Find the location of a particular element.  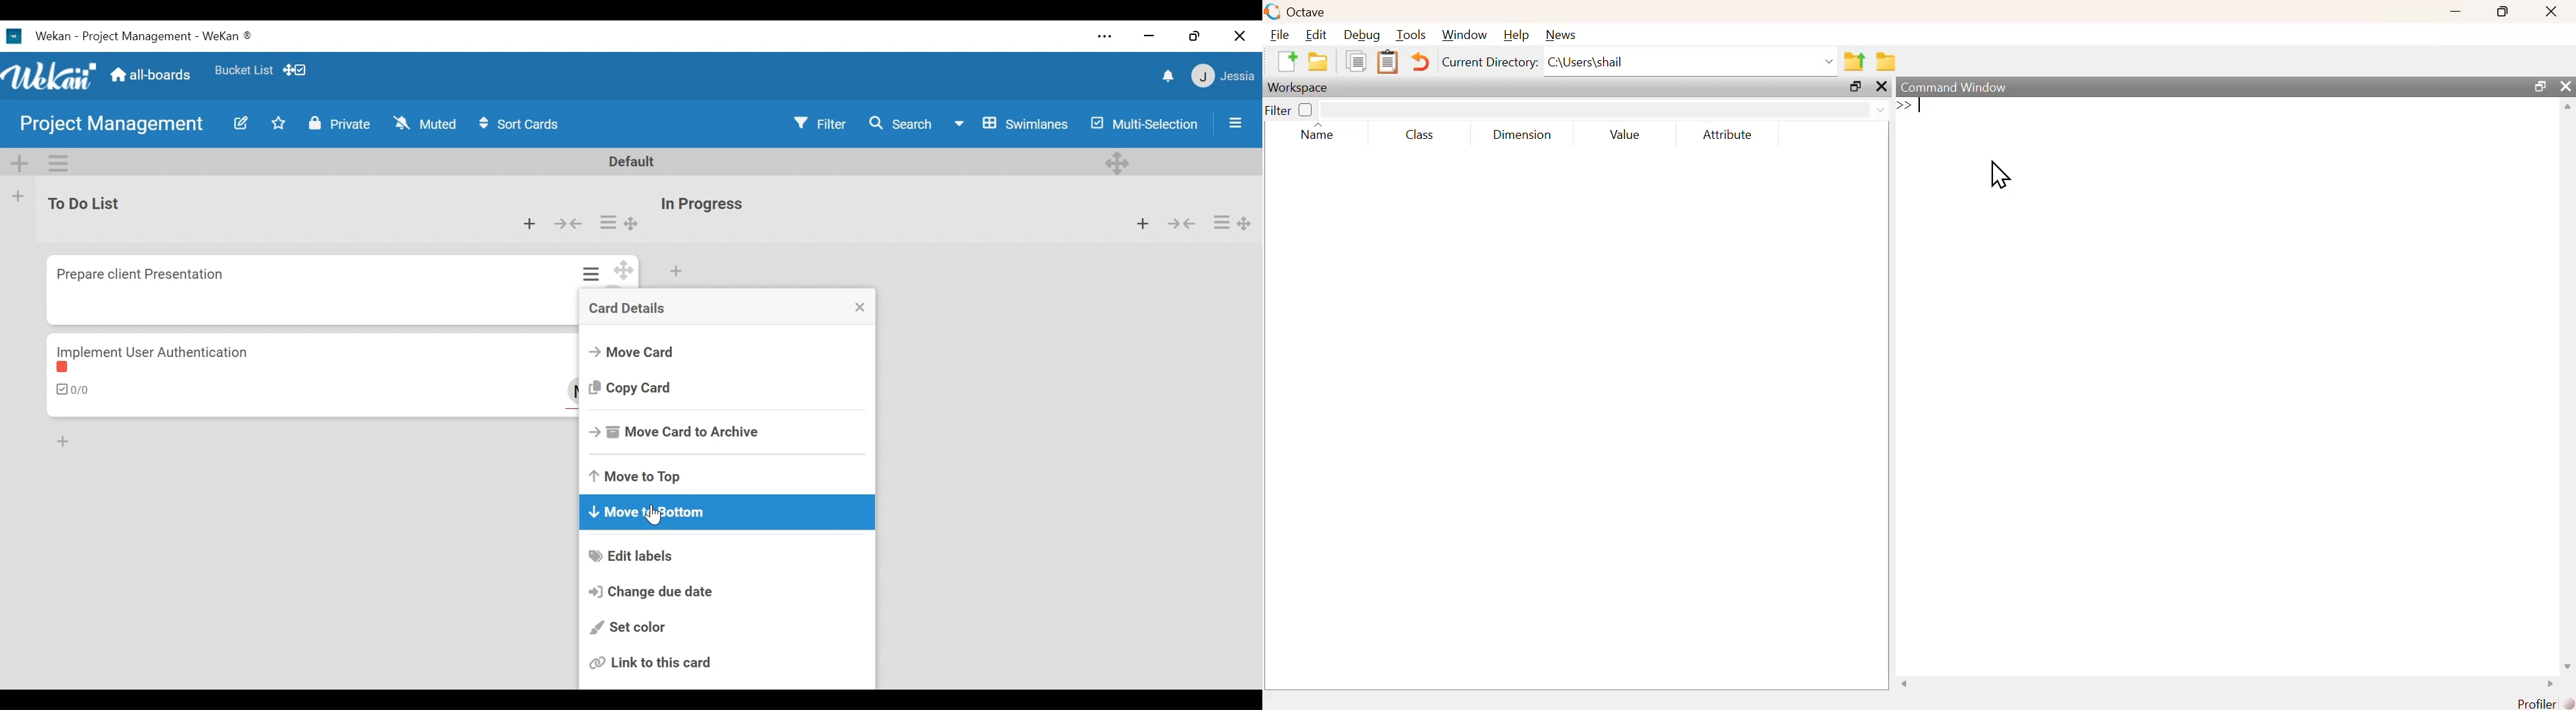

Favorites is located at coordinates (244, 70).